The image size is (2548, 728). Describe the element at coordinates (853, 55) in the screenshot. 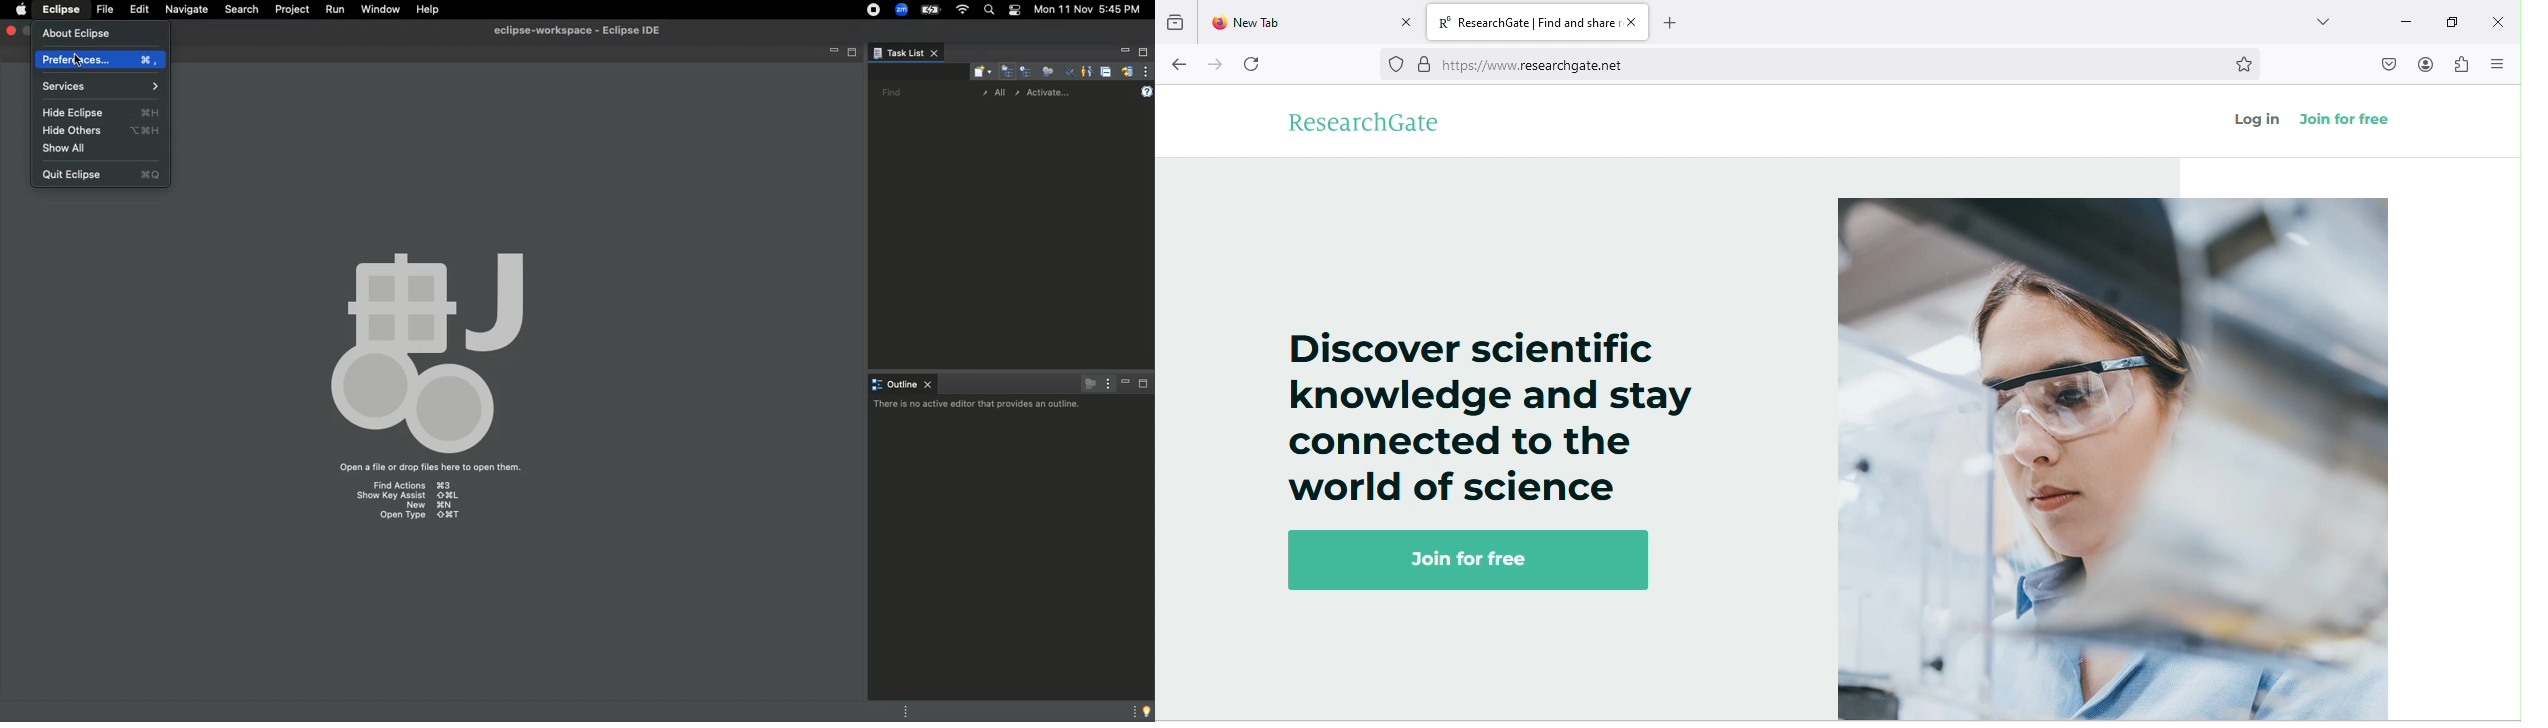

I see `Maximize` at that location.